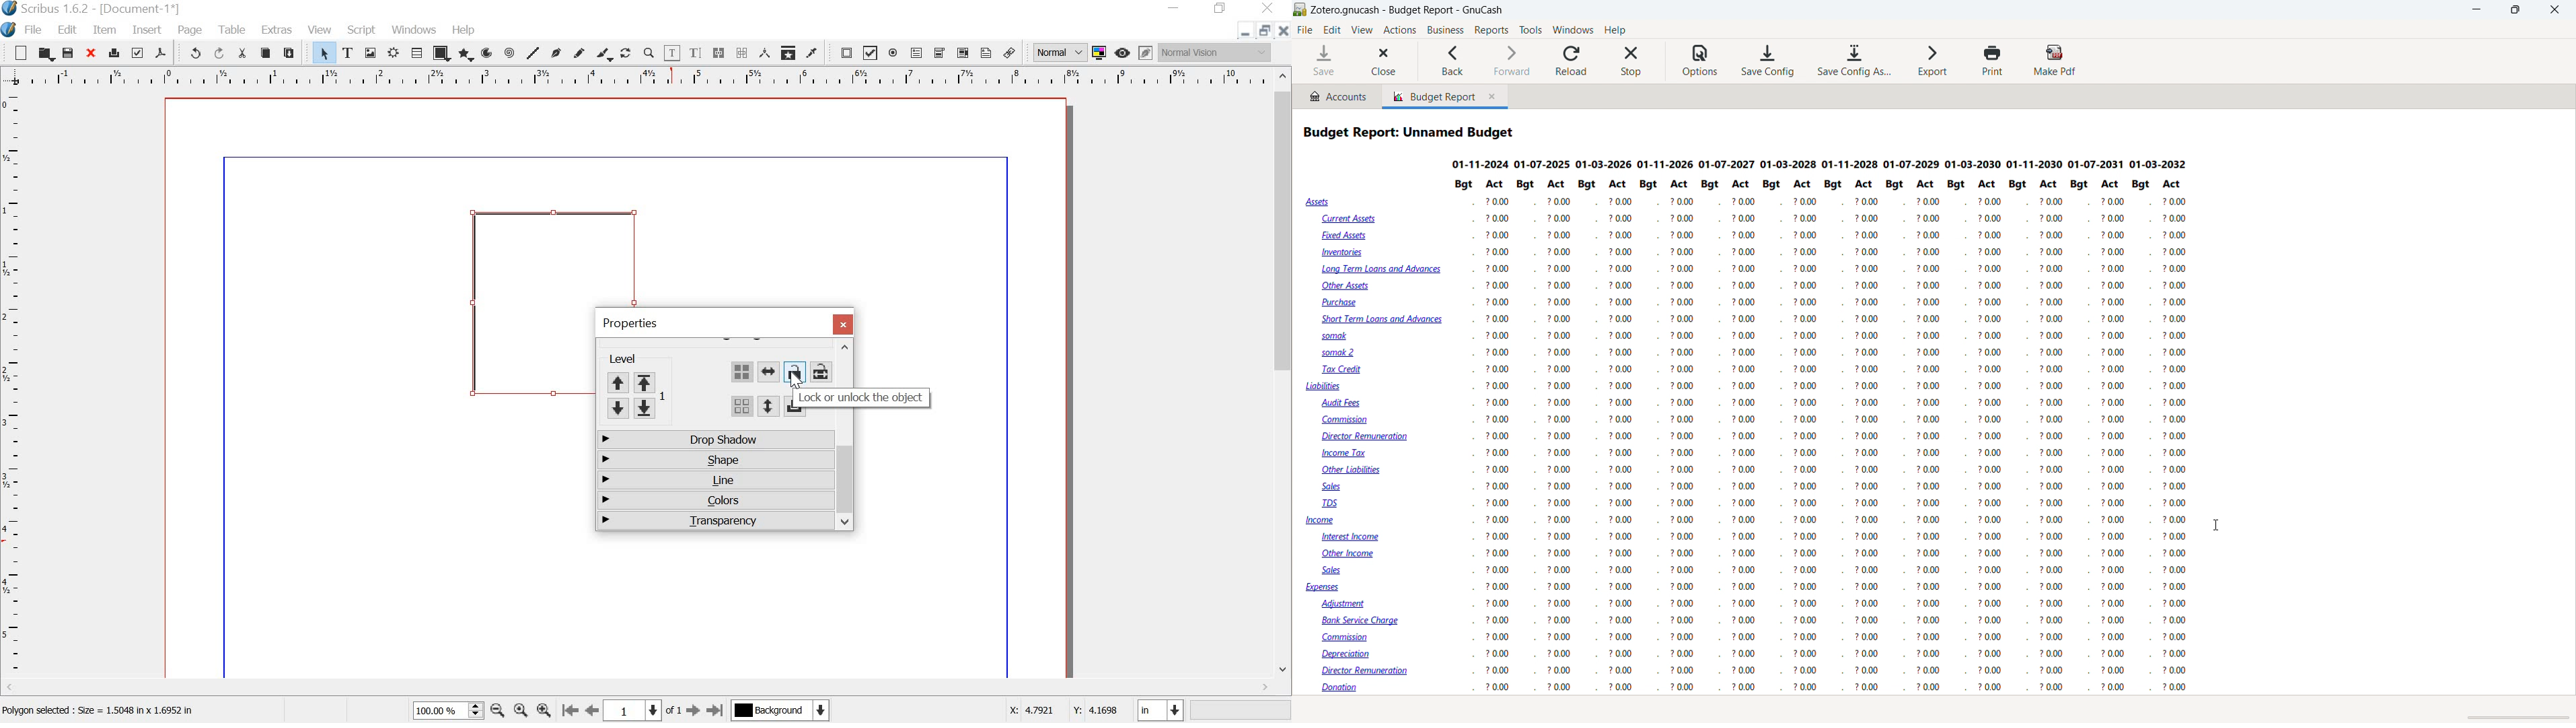 This screenshot has width=2576, height=728. What do you see at coordinates (1349, 603) in the screenshot?
I see `Adjustment` at bounding box center [1349, 603].